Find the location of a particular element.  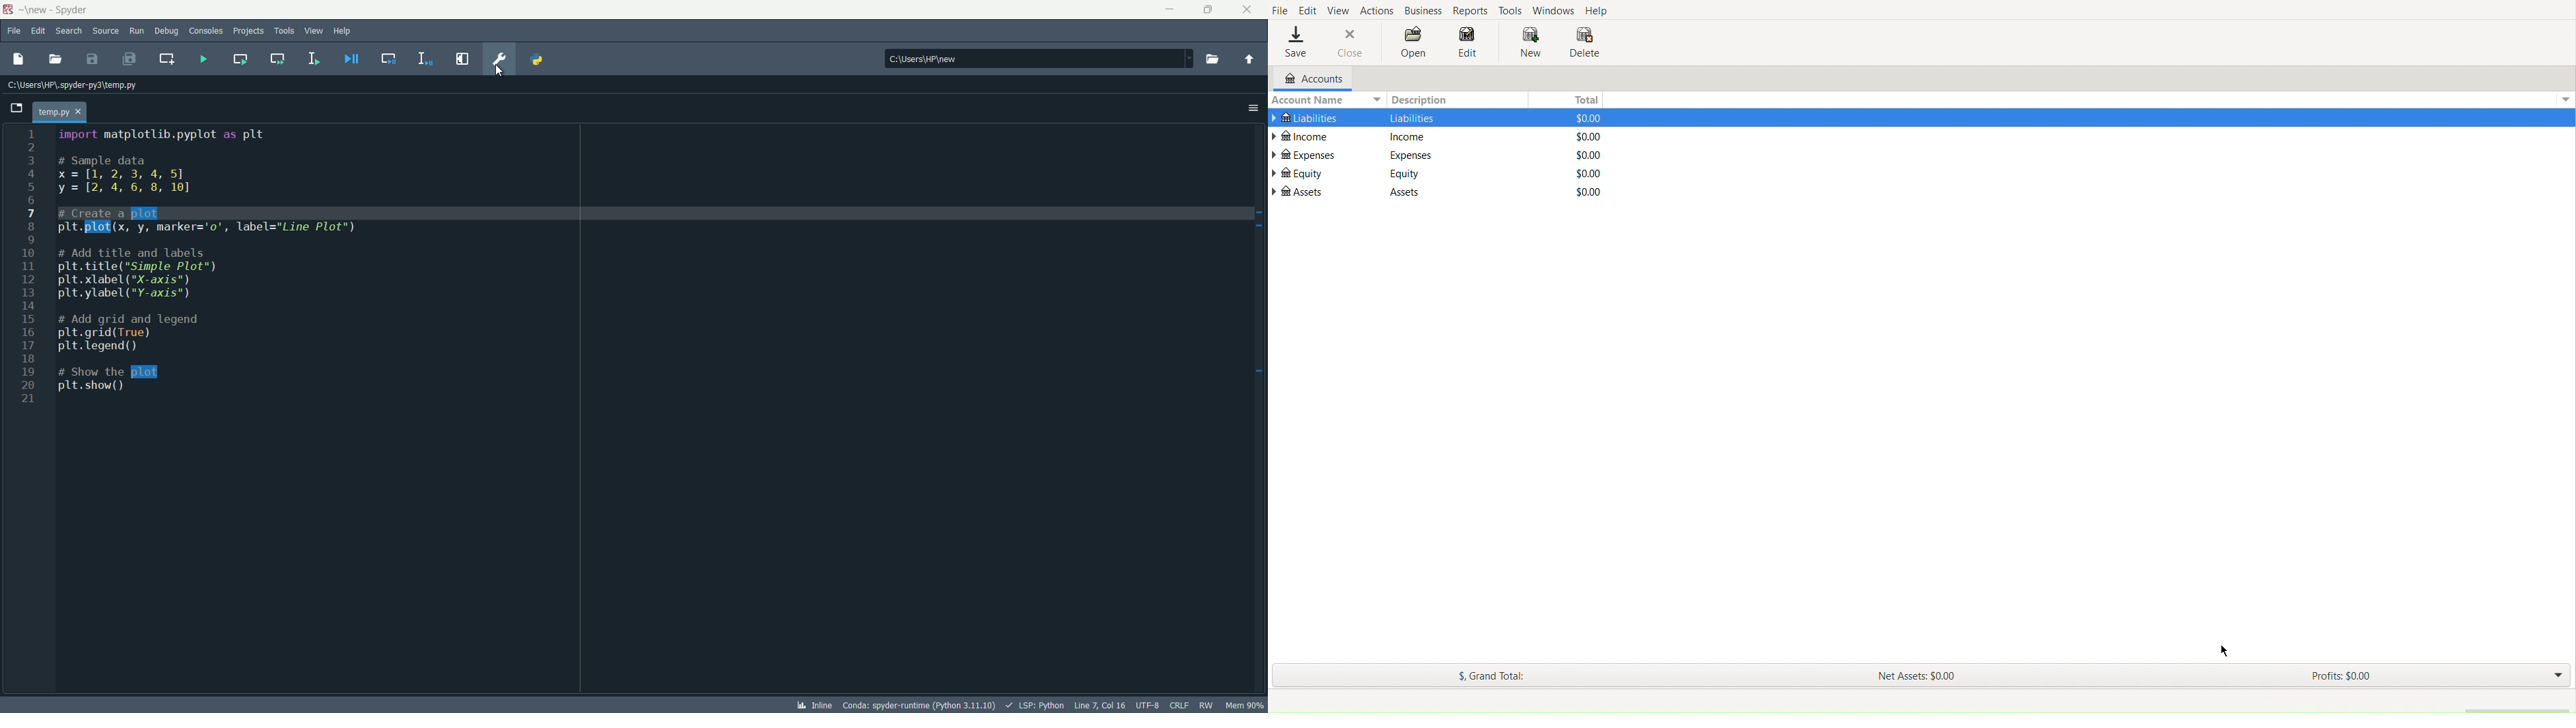

minimize is located at coordinates (1172, 10).